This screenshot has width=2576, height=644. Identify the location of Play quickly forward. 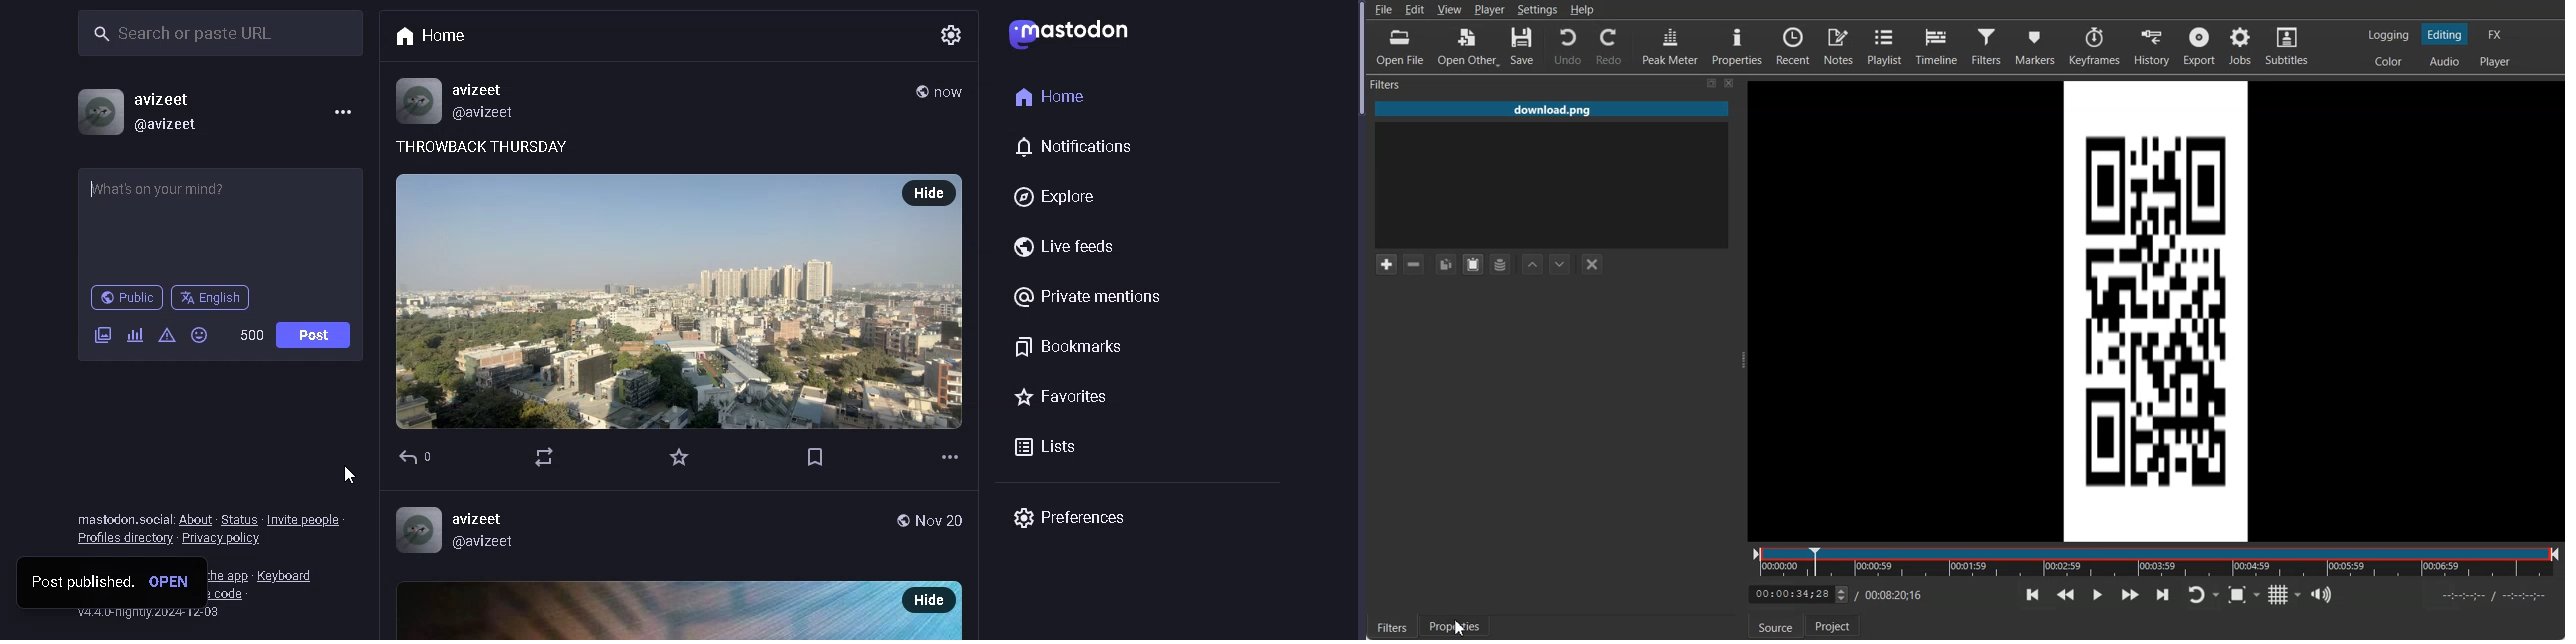
(2130, 594).